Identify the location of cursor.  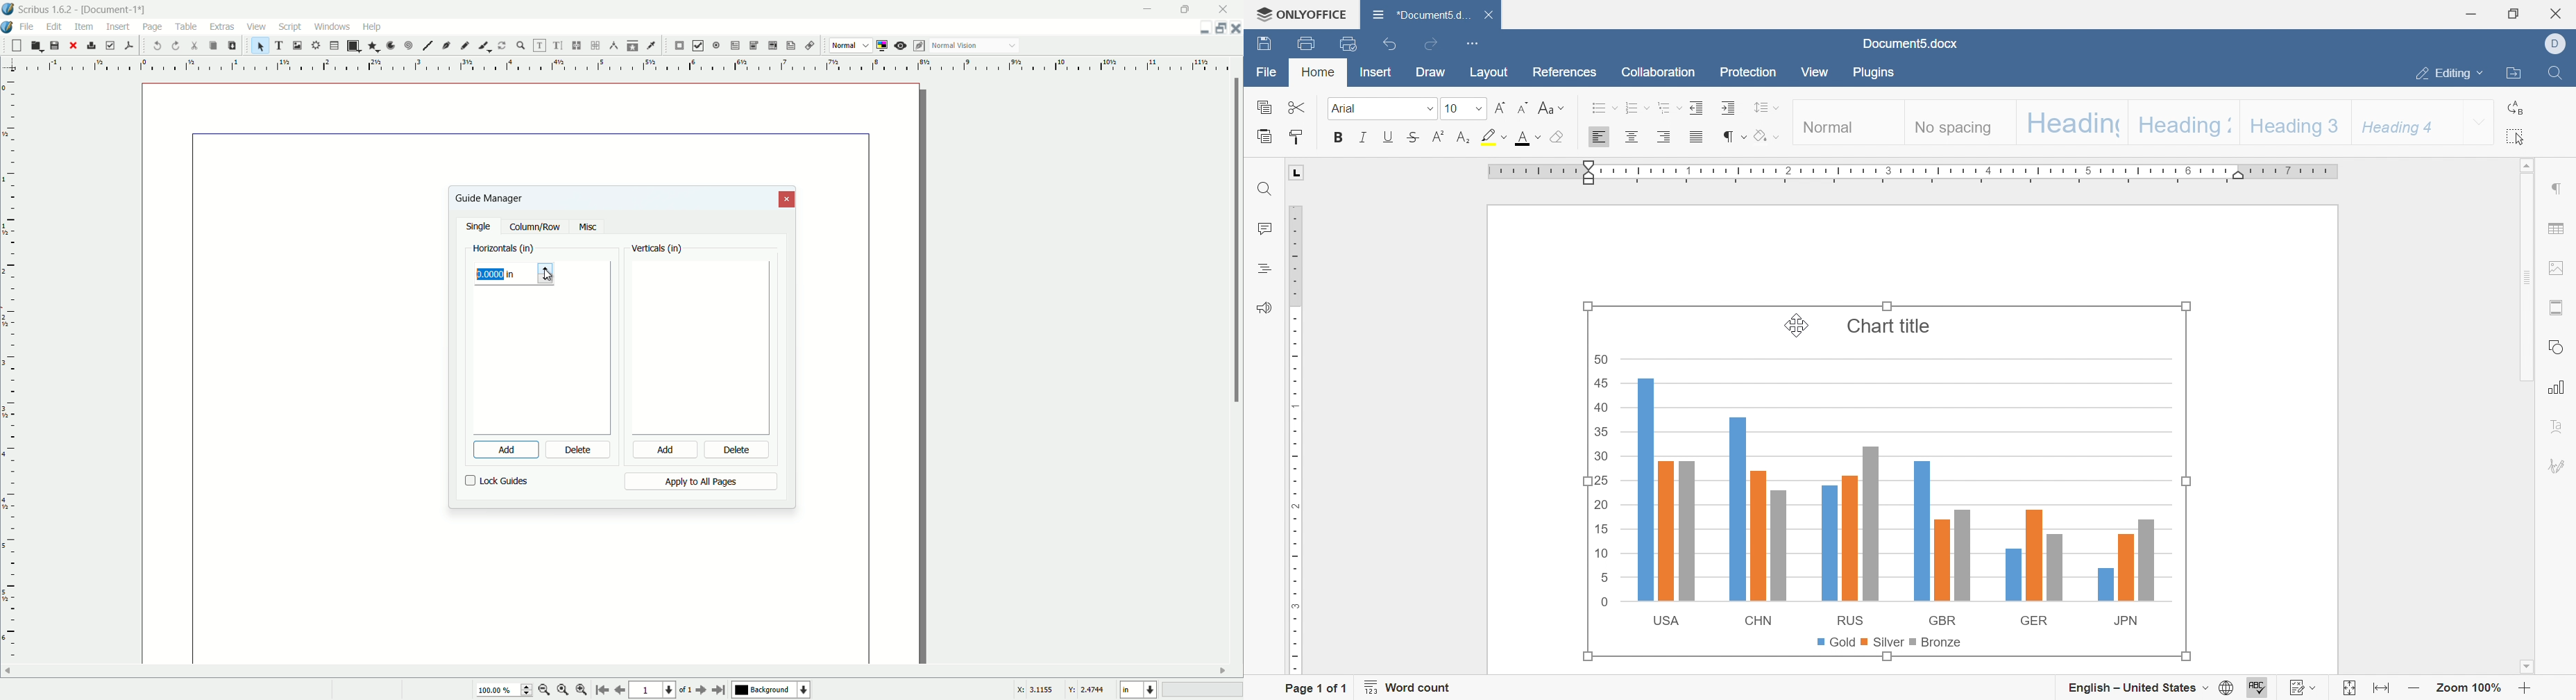
(152, 36).